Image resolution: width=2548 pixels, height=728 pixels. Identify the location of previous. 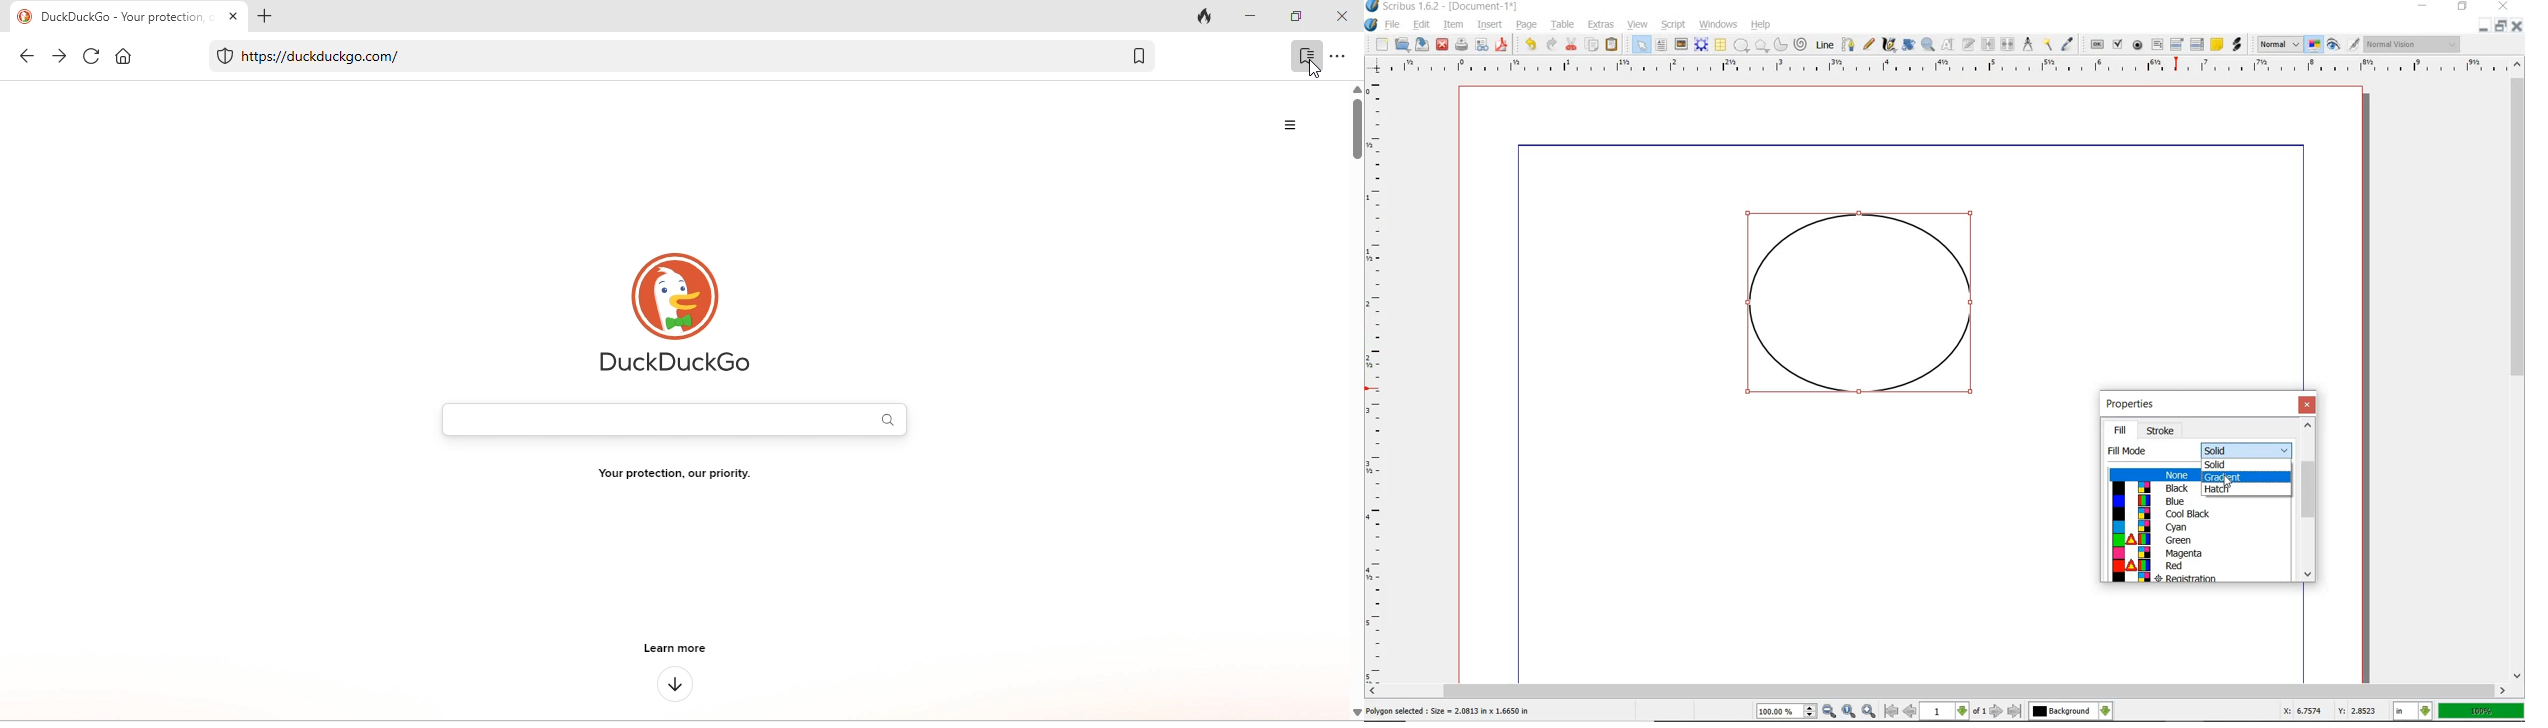
(1911, 711).